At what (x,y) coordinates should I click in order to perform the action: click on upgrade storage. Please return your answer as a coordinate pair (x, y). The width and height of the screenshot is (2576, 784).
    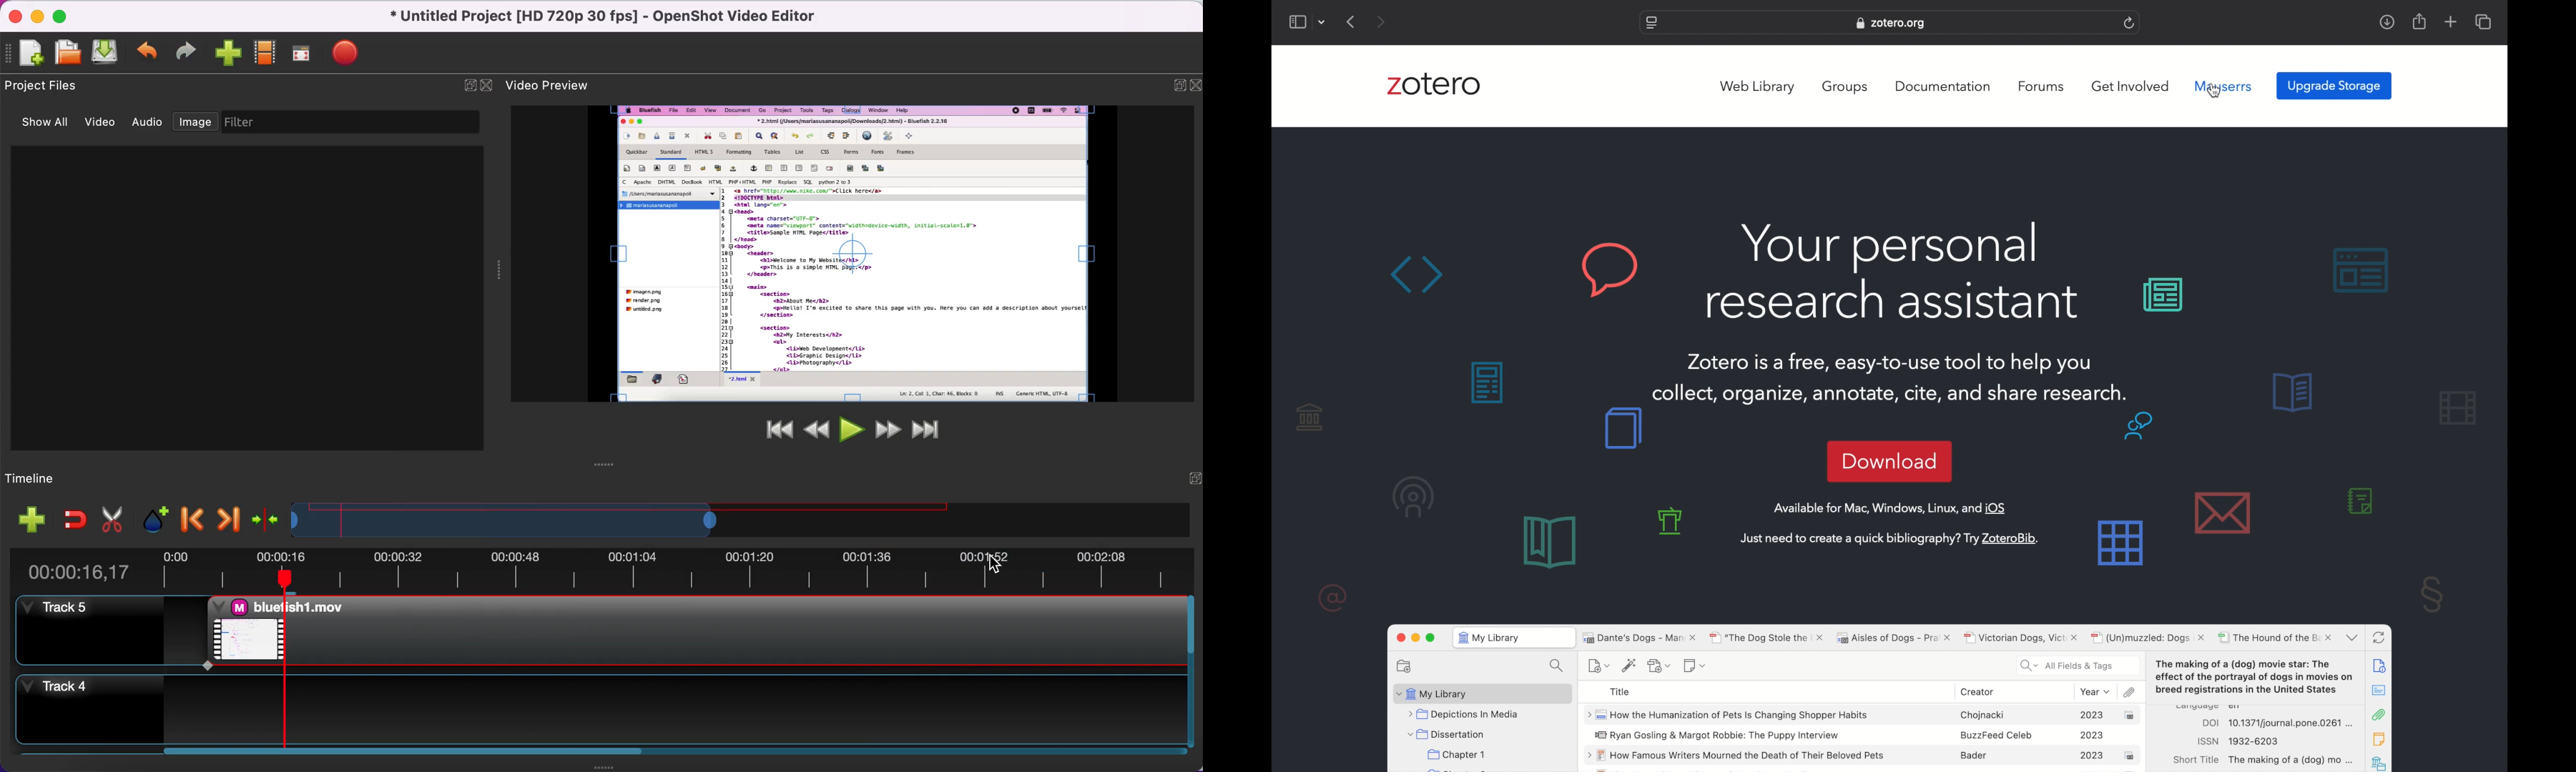
    Looking at the image, I should click on (2334, 86).